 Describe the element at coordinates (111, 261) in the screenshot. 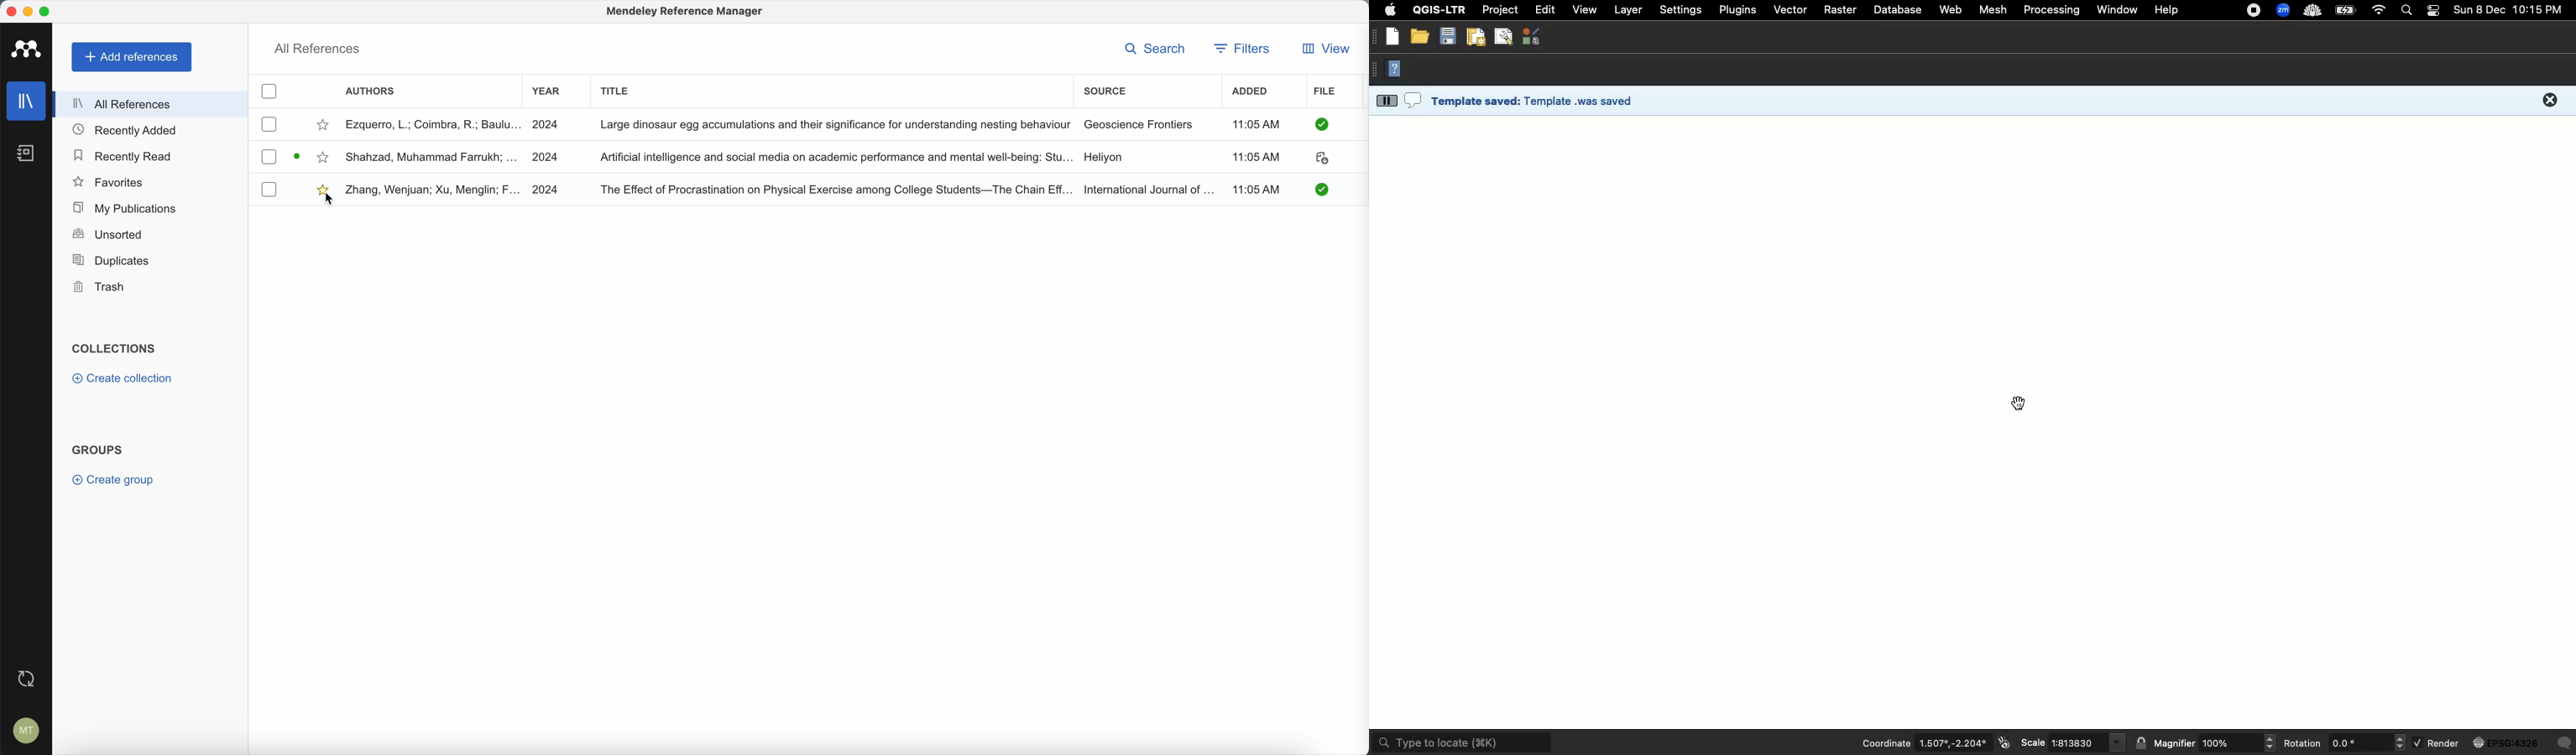

I see `duplicates` at that location.